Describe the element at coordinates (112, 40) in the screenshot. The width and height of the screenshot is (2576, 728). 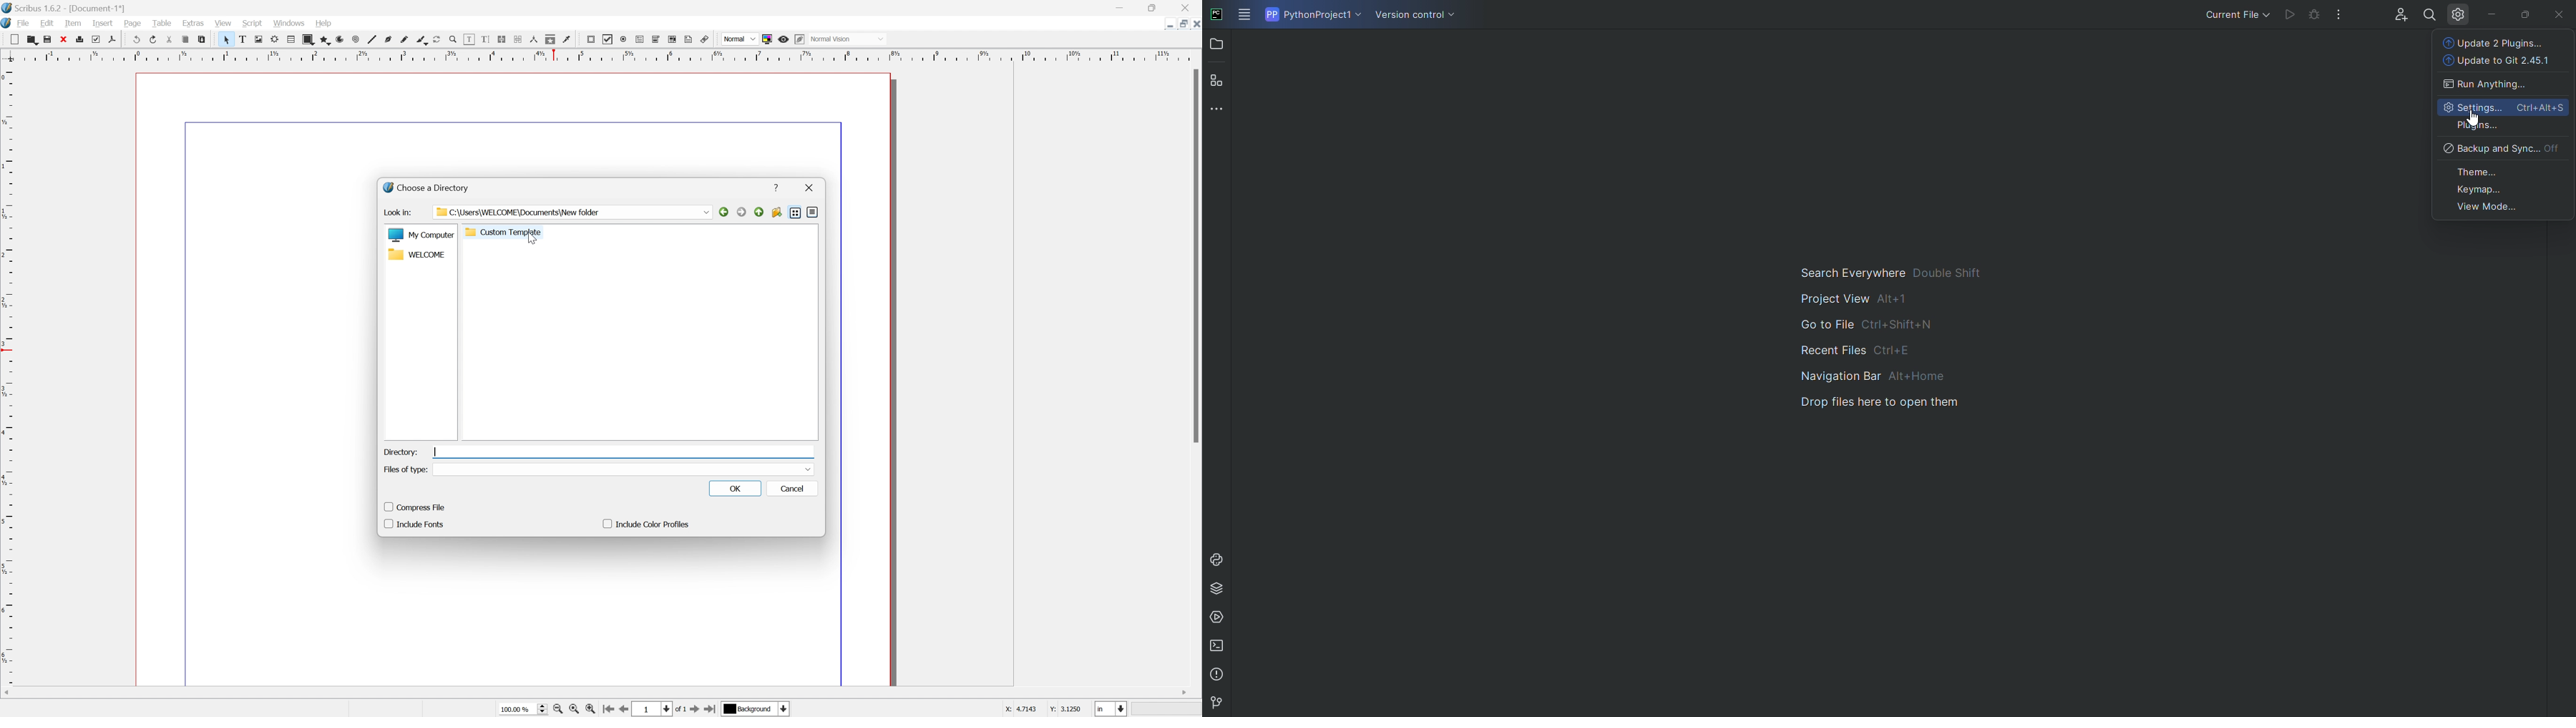
I see `save as pdf` at that location.